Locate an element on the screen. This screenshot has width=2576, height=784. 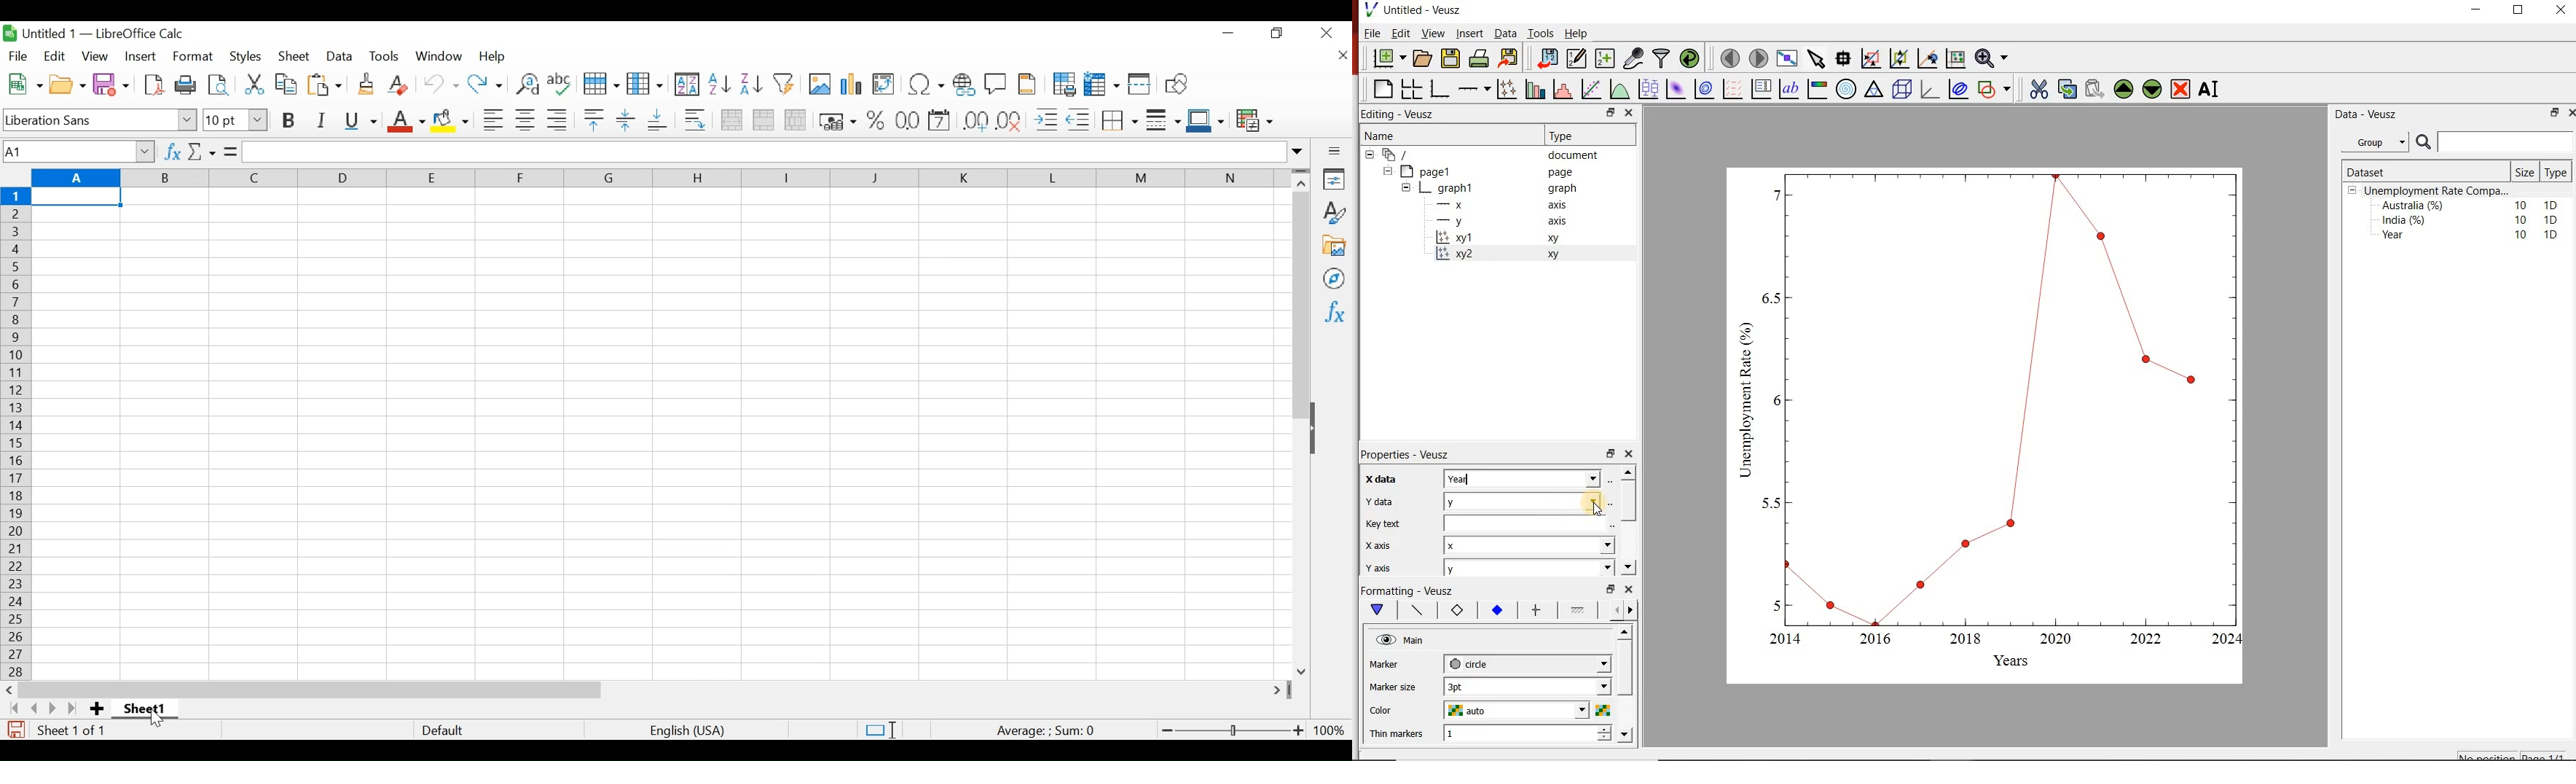
Group is located at coordinates (2377, 142).